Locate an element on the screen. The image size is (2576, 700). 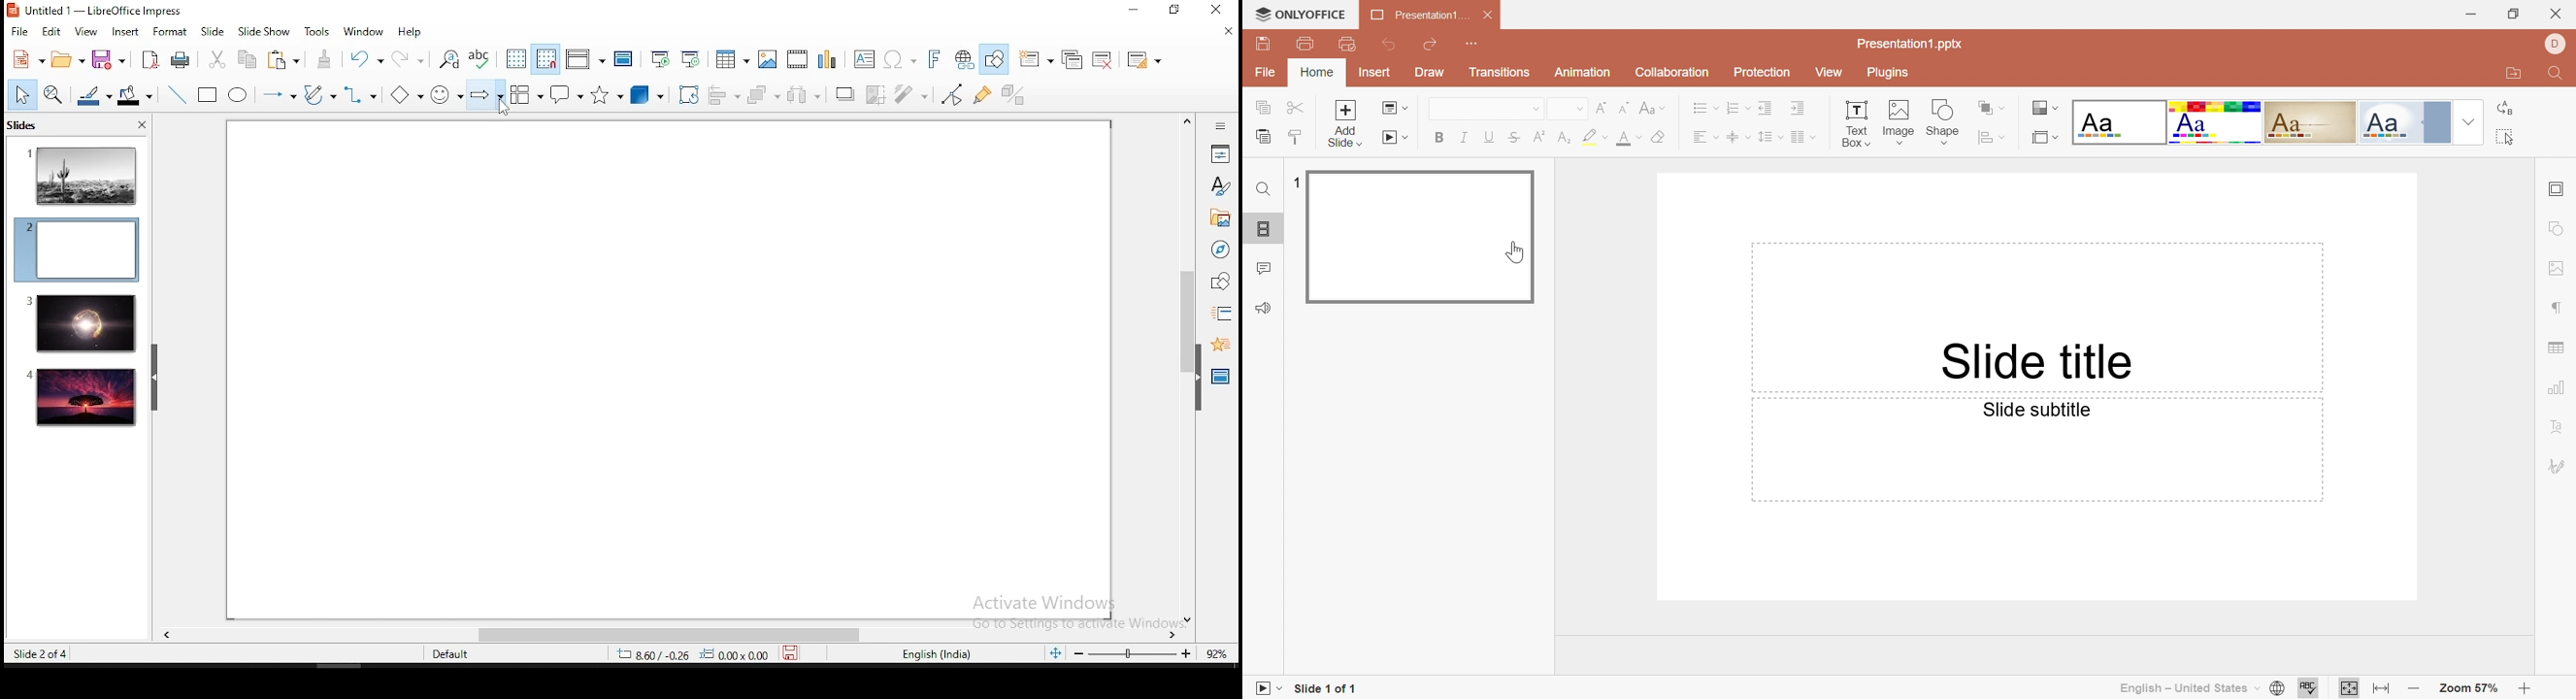
Blank is located at coordinates (2118, 122).